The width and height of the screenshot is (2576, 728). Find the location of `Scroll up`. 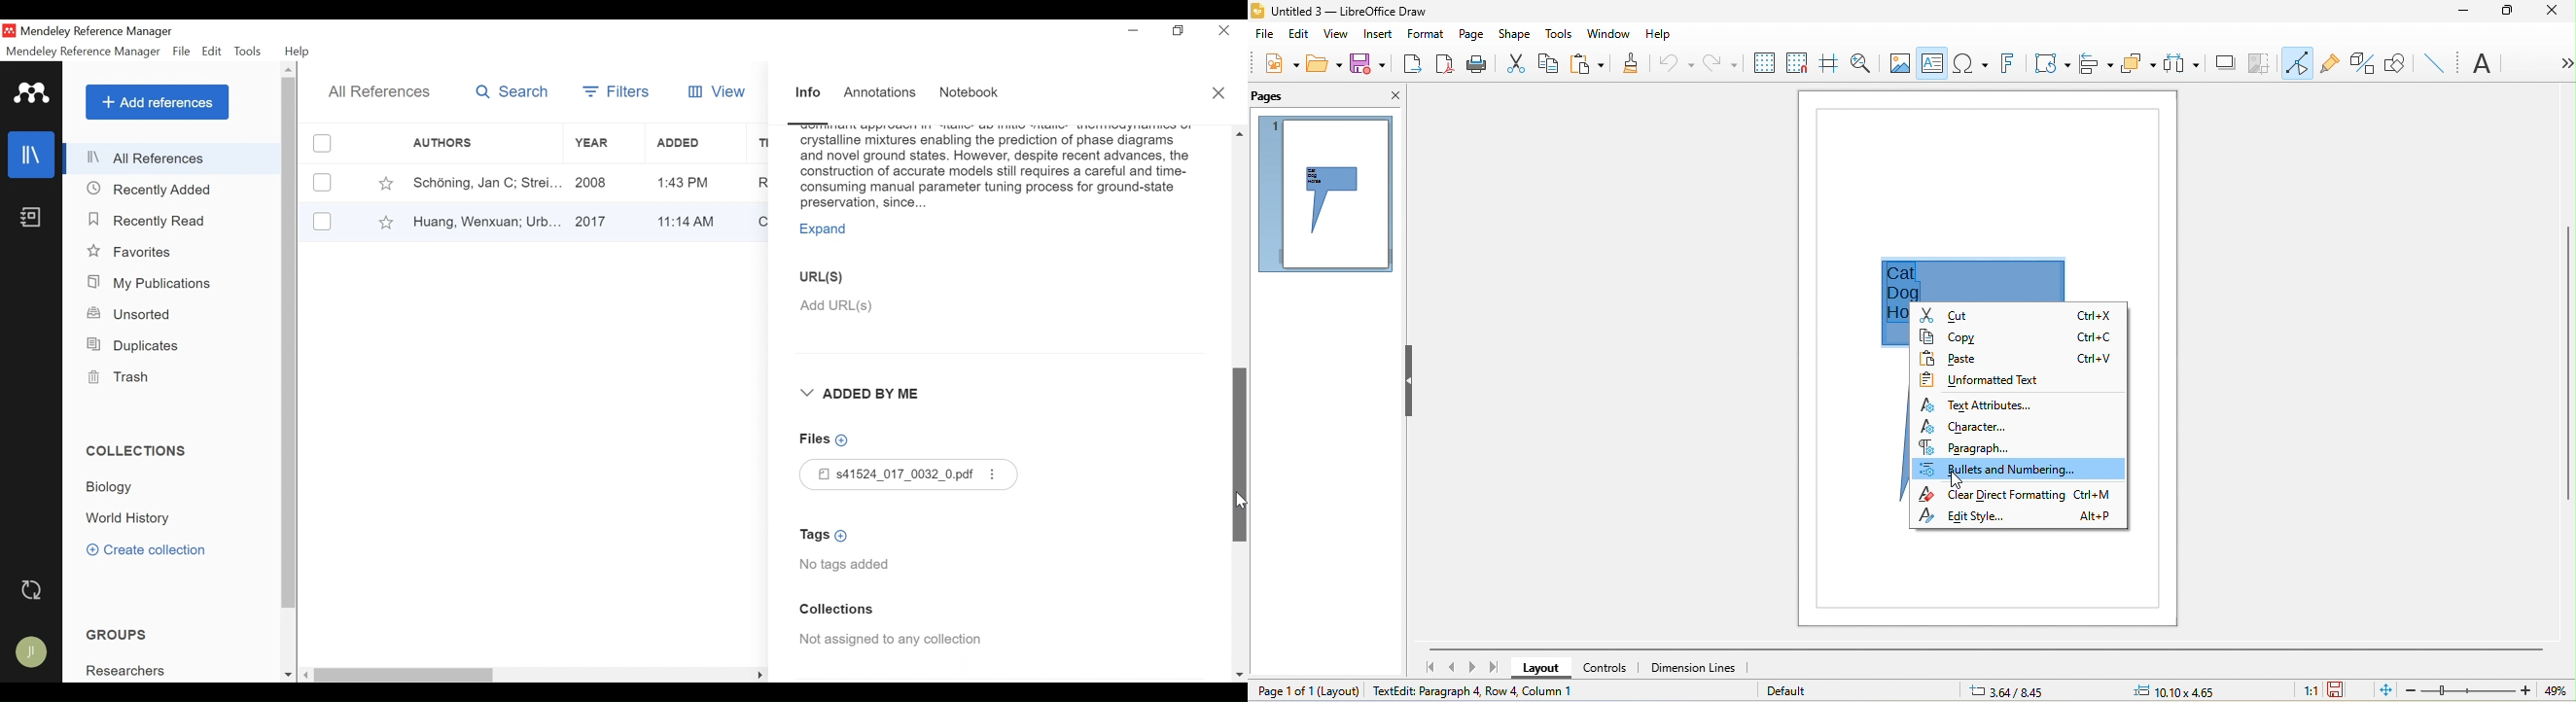

Scroll up is located at coordinates (289, 69).